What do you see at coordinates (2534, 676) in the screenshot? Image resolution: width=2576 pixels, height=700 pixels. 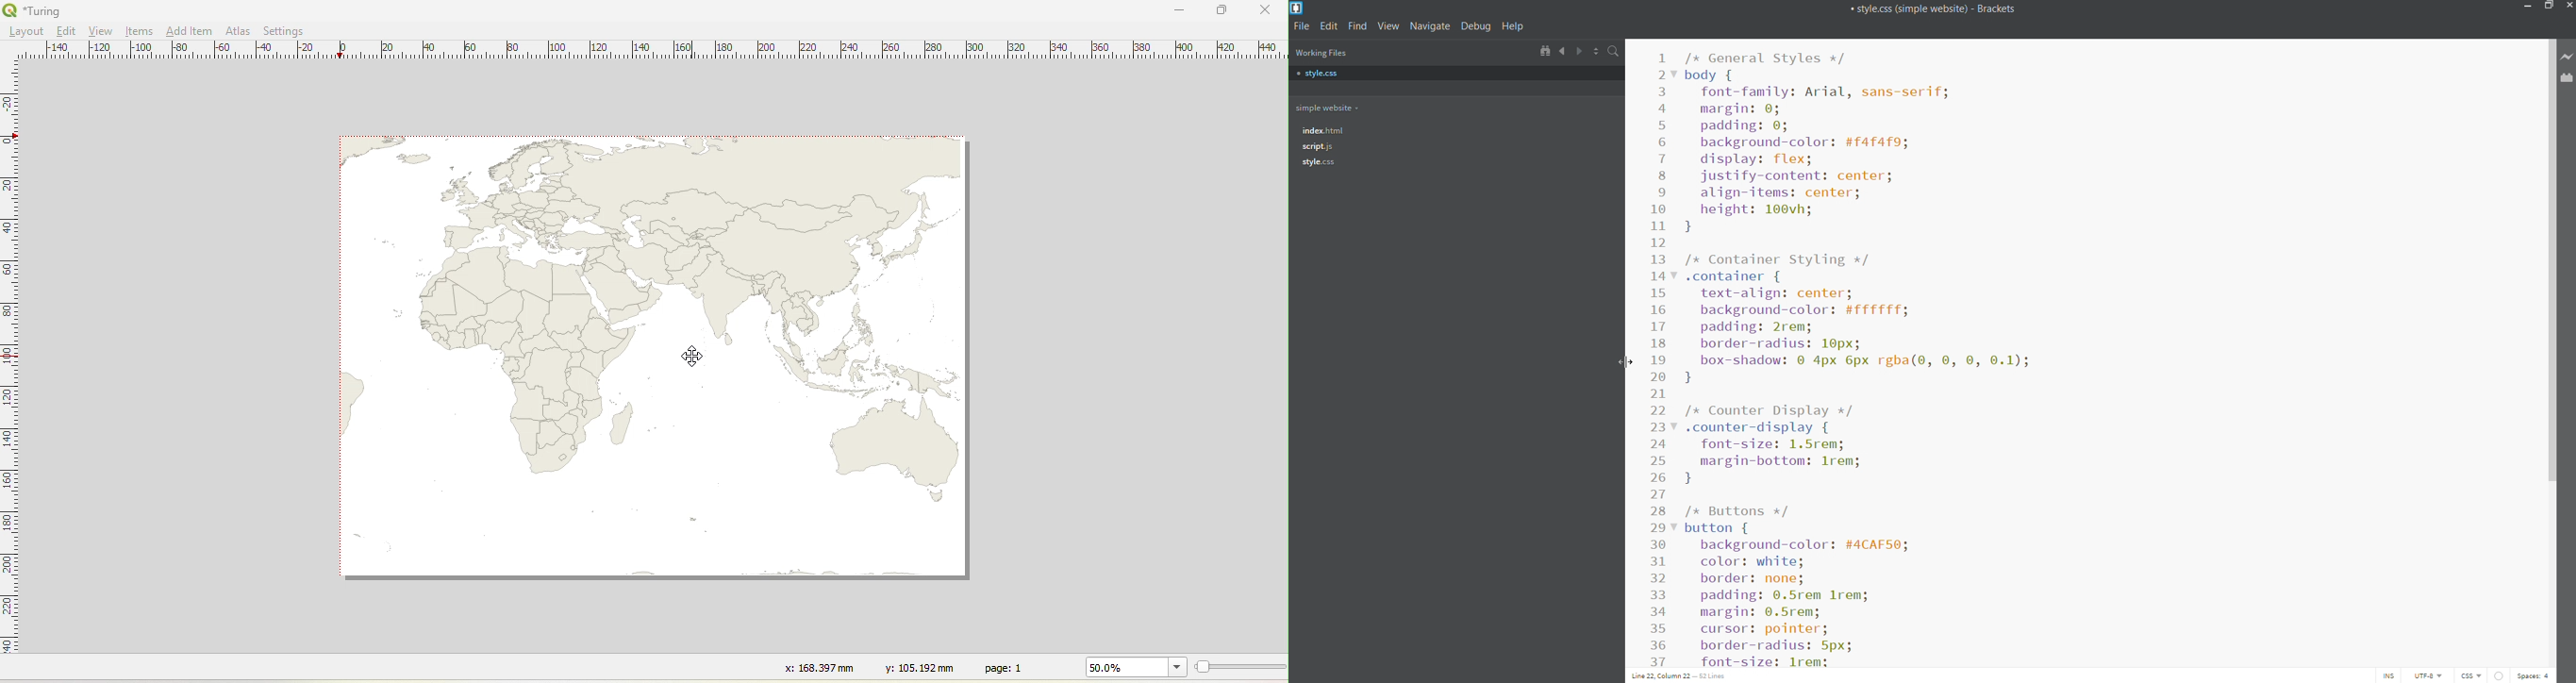 I see `space count` at bounding box center [2534, 676].